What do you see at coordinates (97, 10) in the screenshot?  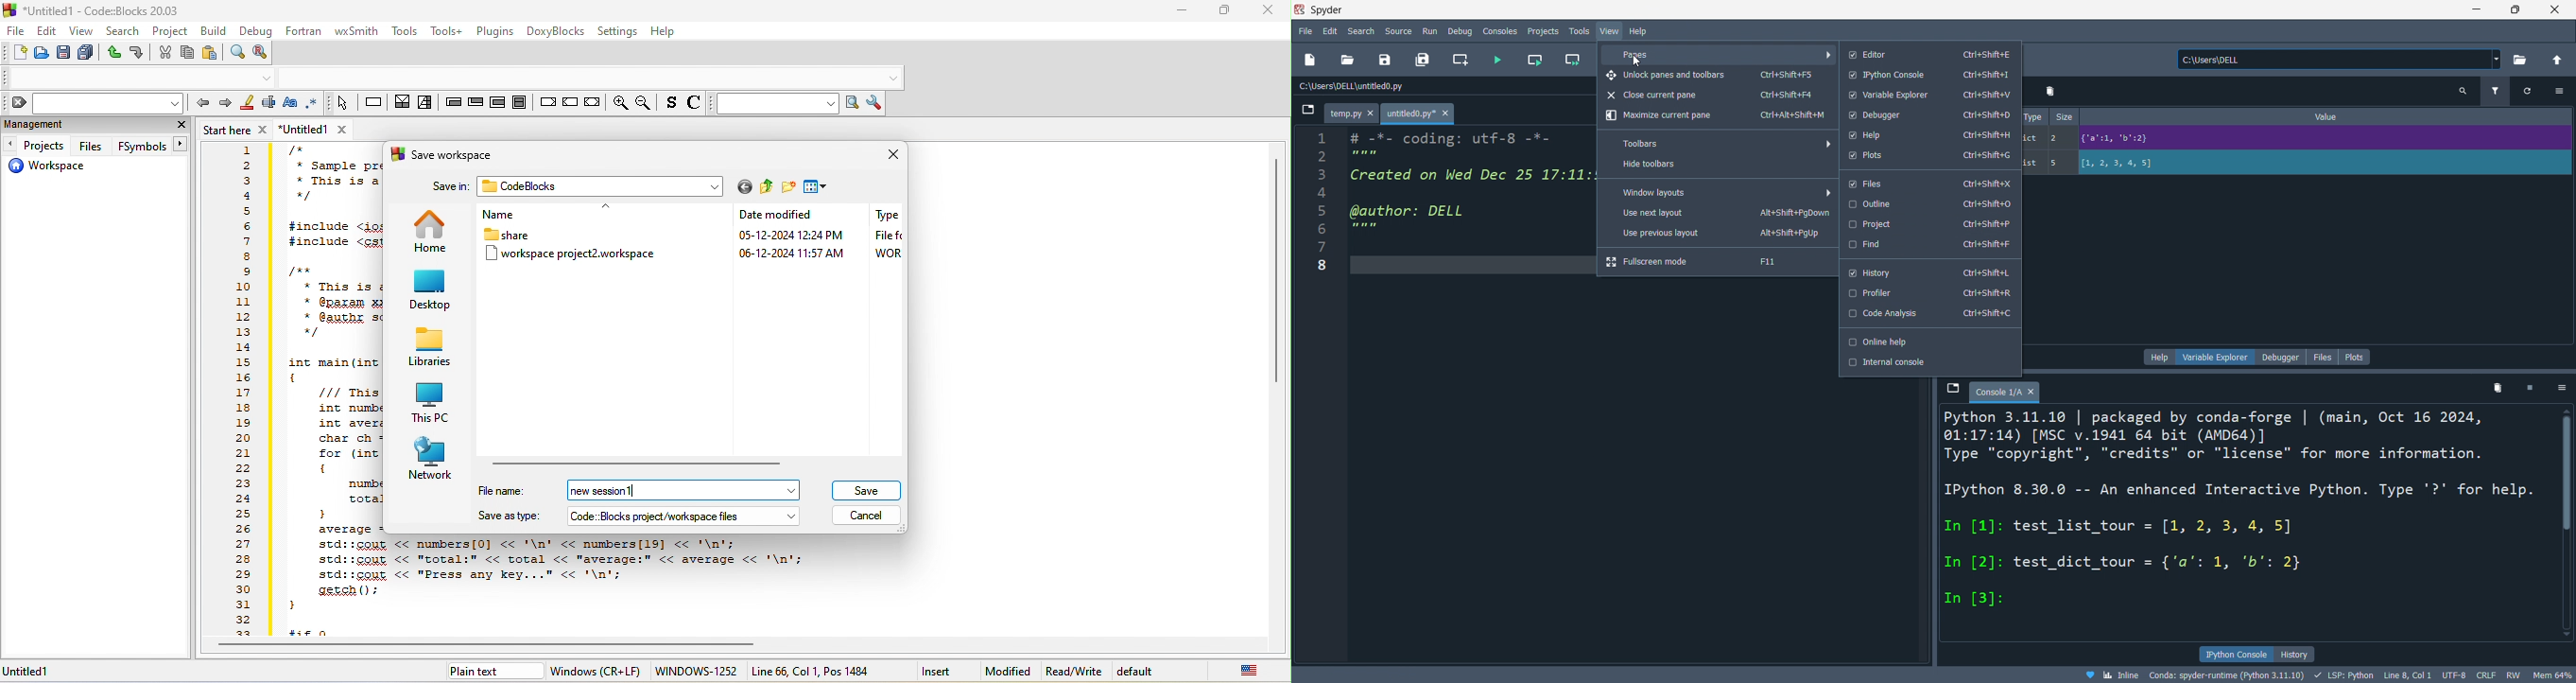 I see `title` at bounding box center [97, 10].